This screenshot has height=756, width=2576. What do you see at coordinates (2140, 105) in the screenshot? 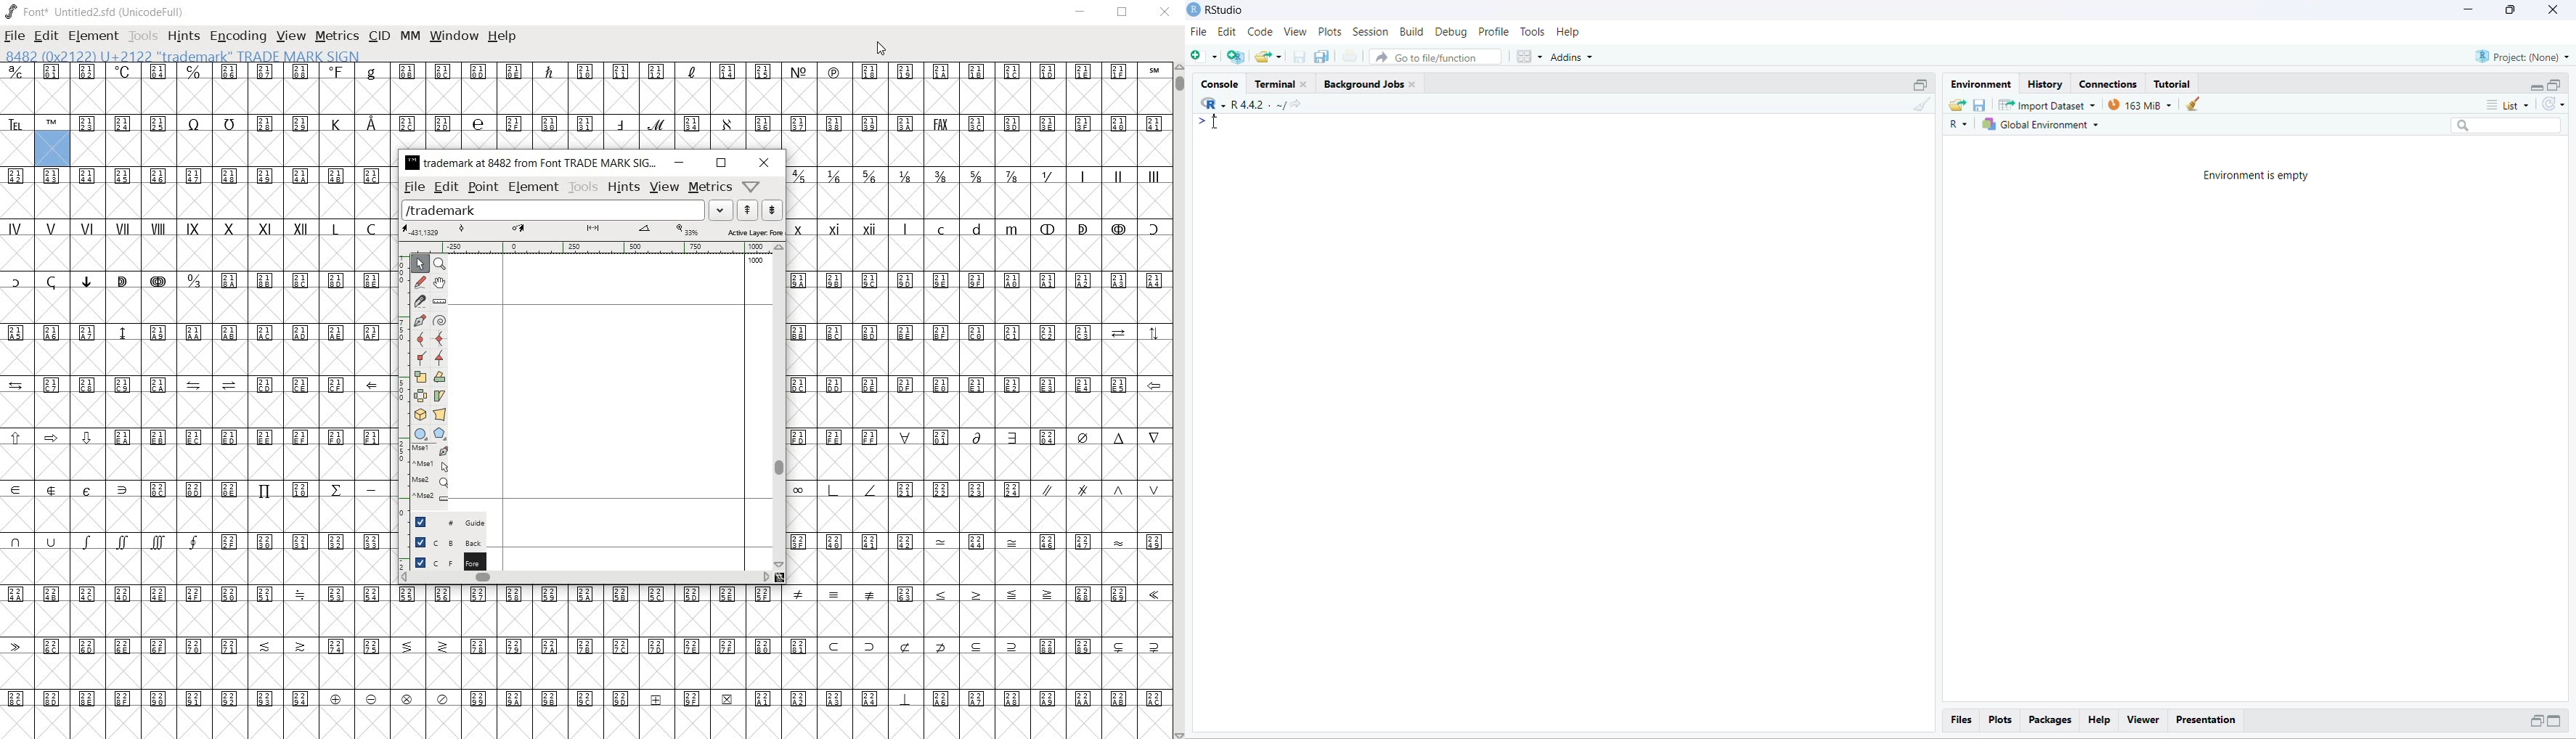
I see `163 MB` at bounding box center [2140, 105].